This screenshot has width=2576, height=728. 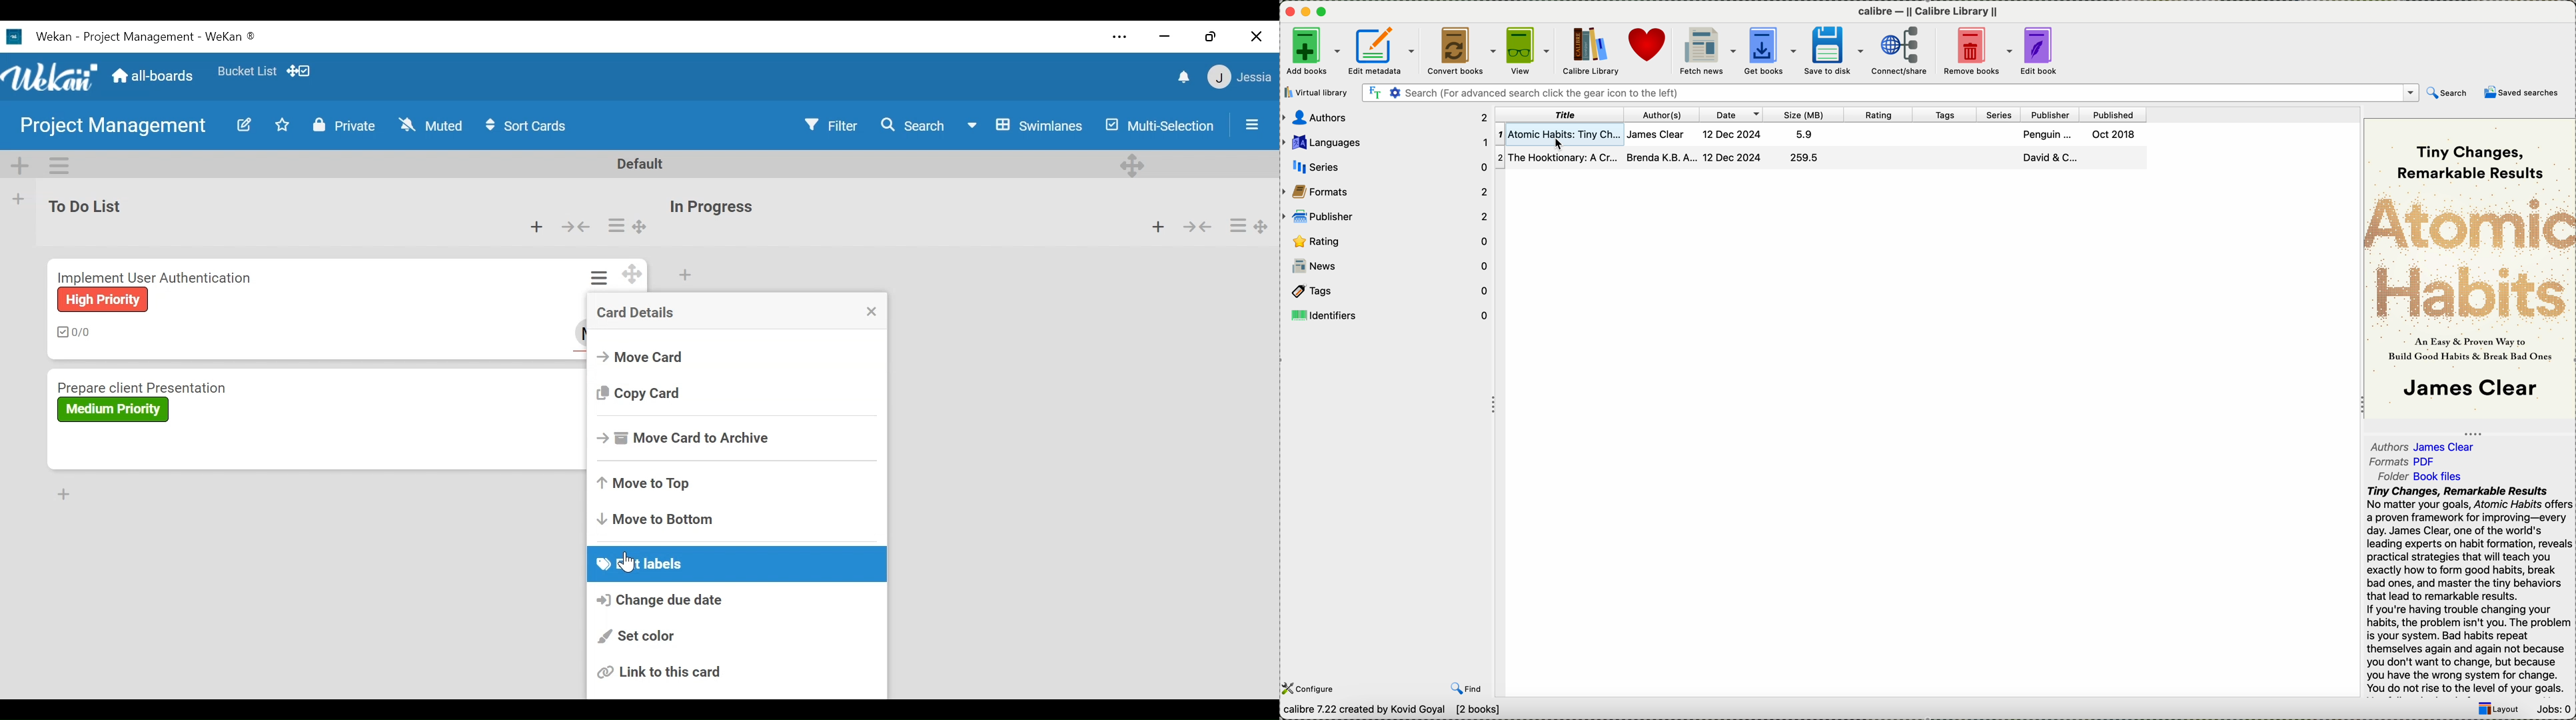 I want to click on Board View, so click(x=1025, y=125).